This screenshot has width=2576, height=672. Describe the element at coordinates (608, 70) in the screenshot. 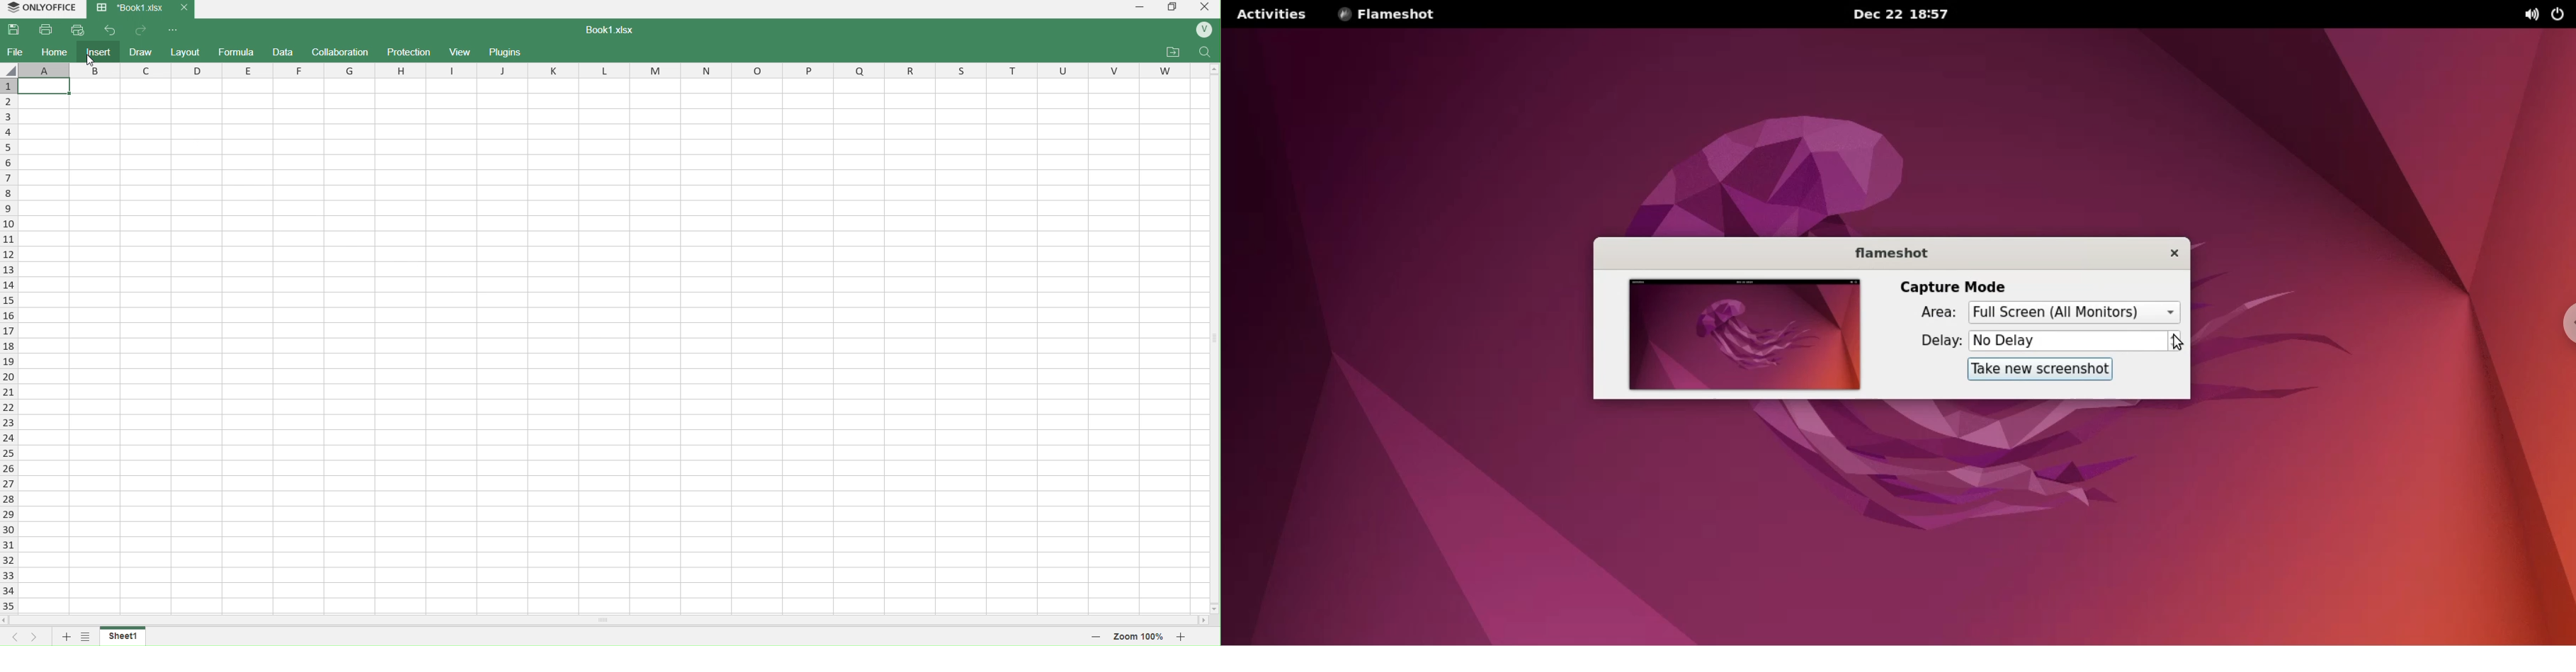

I see `columns` at that location.